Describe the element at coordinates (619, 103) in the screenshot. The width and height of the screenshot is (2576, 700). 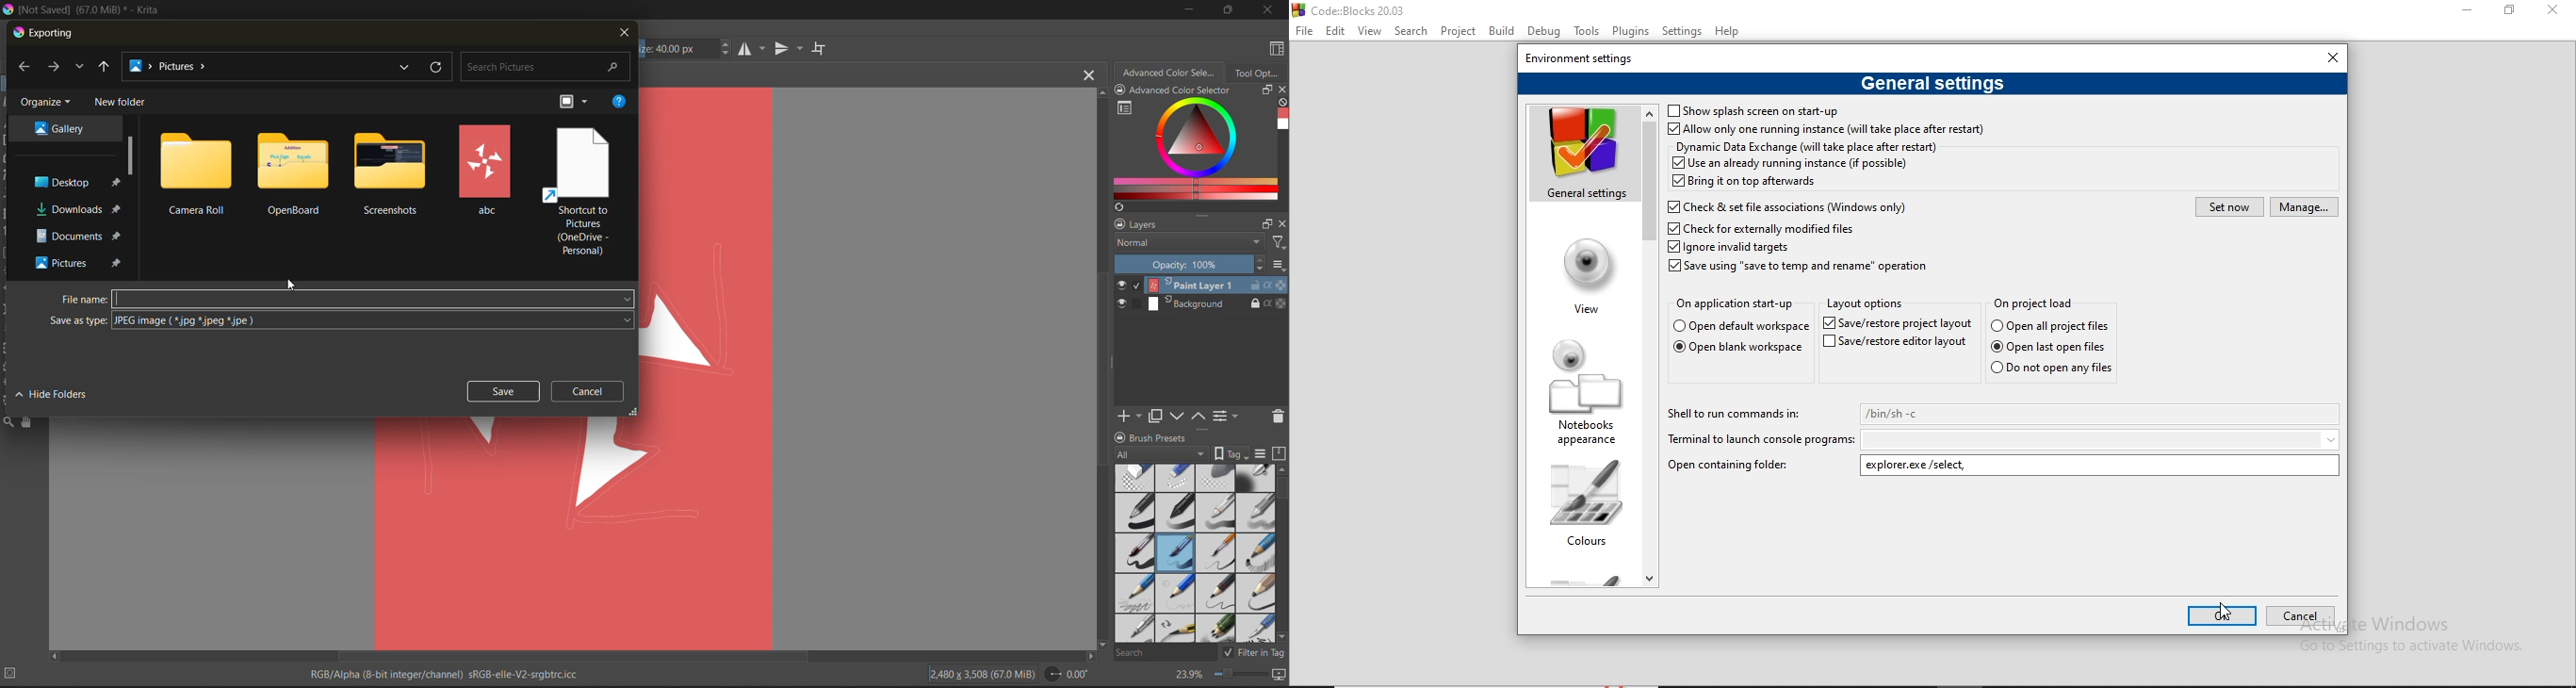
I see `help` at that location.